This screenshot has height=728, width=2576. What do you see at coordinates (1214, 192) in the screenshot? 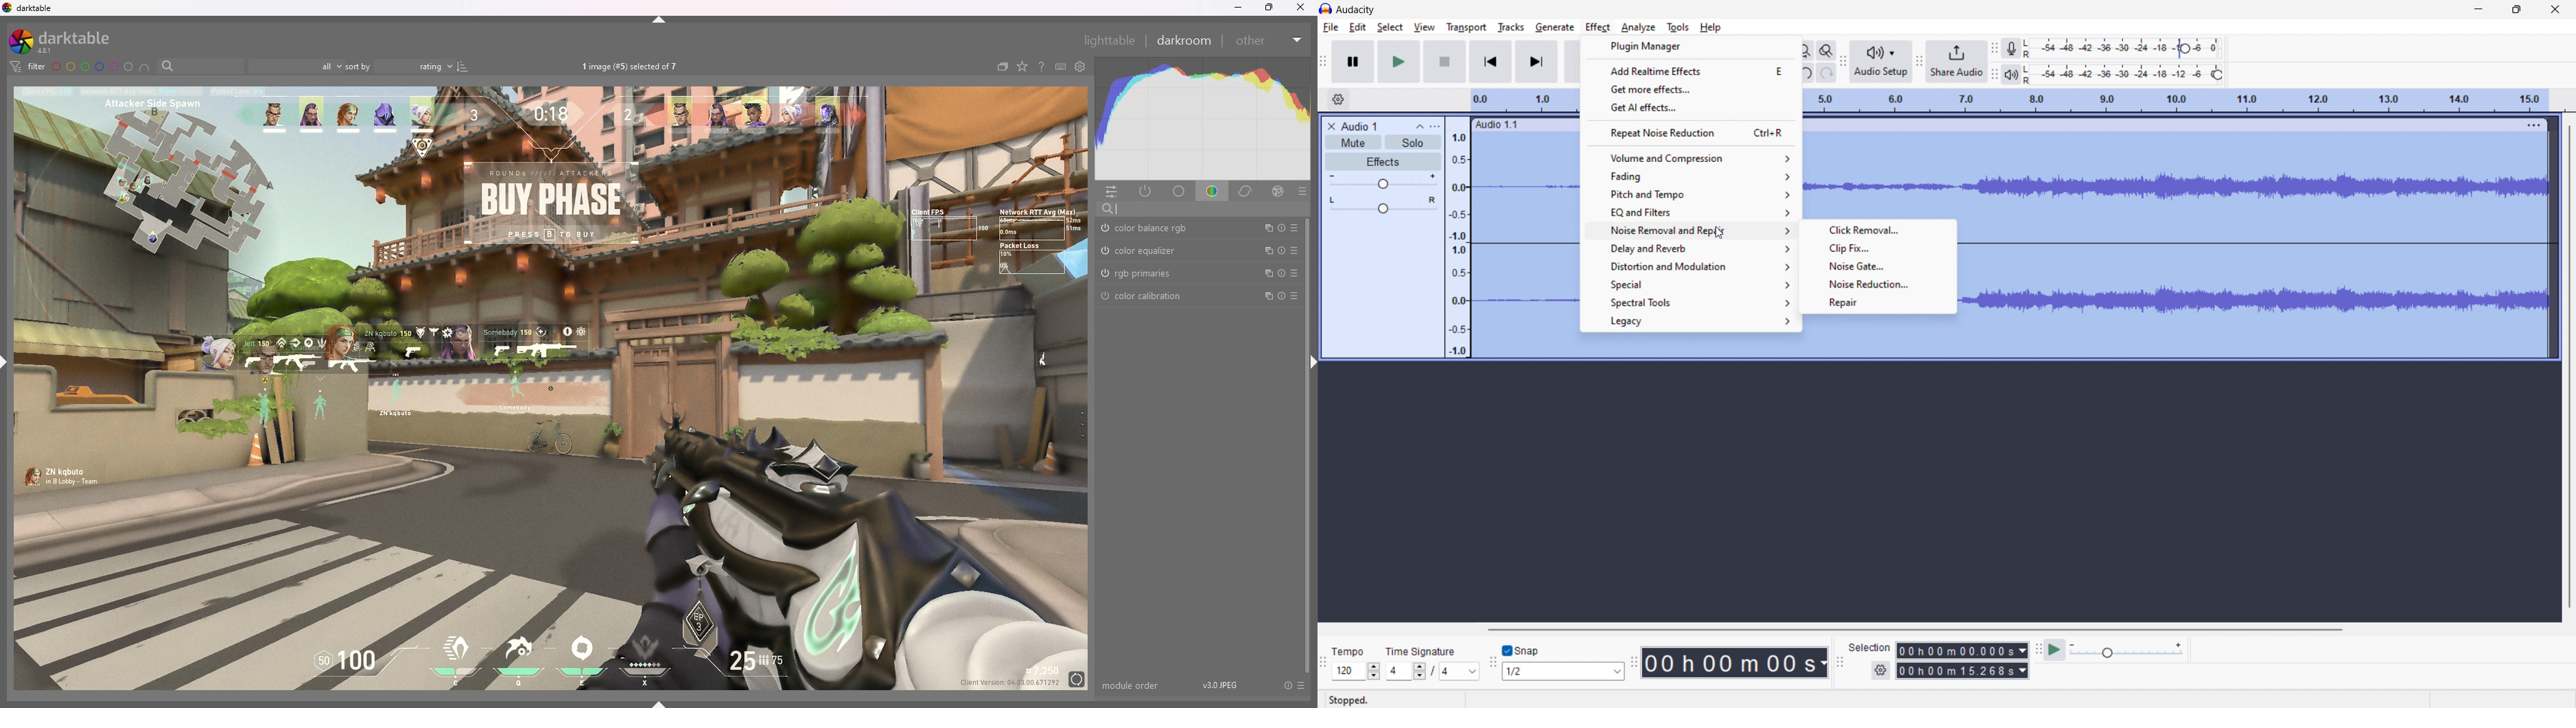
I see `color` at bounding box center [1214, 192].